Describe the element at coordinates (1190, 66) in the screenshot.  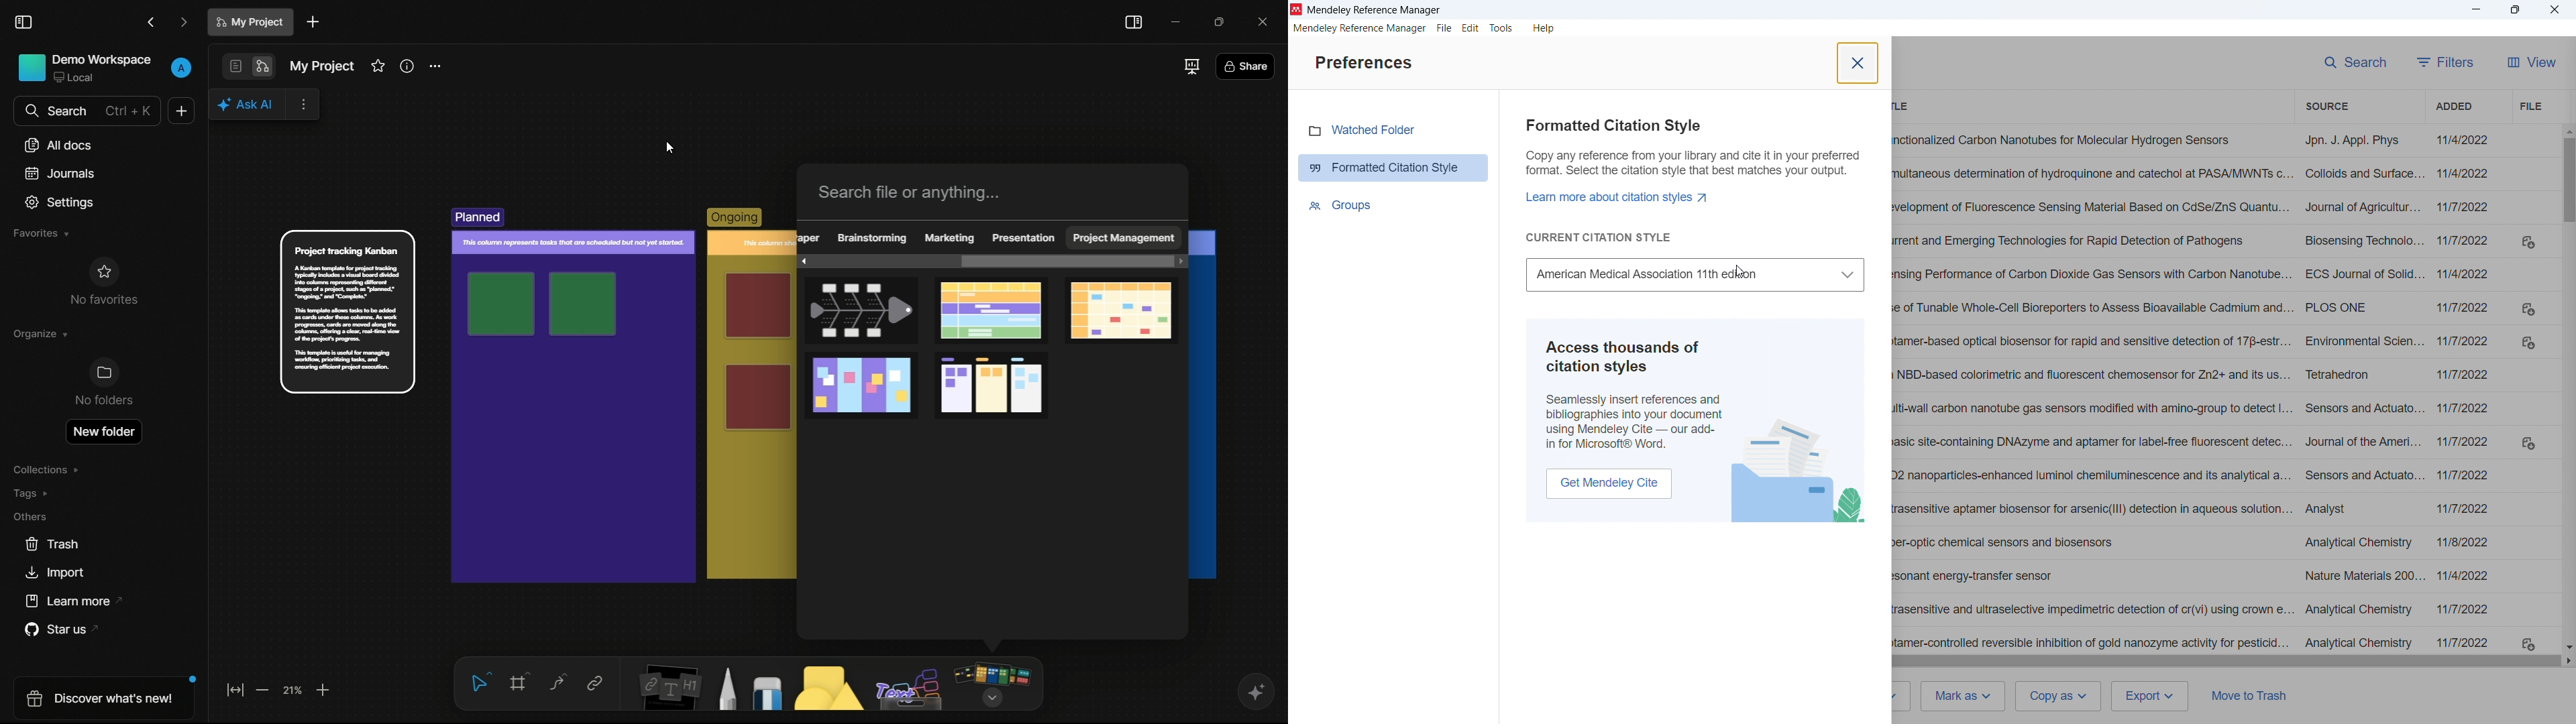
I see `full screen` at that location.